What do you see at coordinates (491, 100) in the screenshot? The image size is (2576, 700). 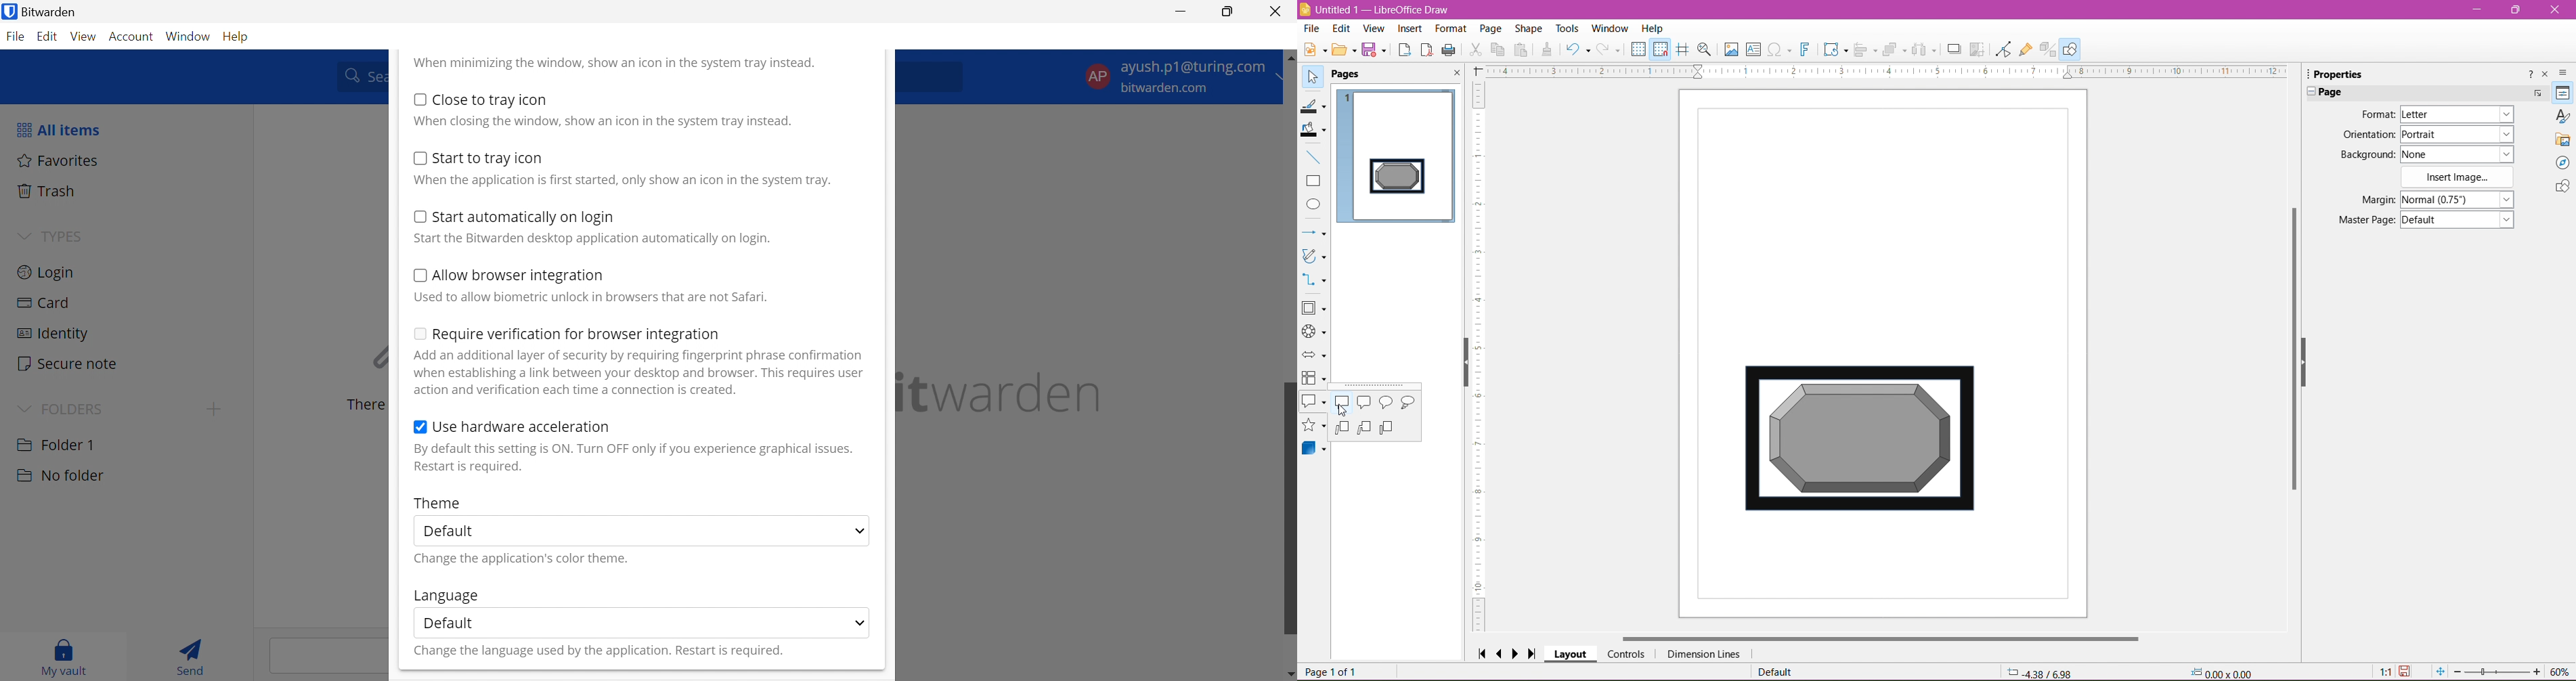 I see `Close to tray icon` at bounding box center [491, 100].